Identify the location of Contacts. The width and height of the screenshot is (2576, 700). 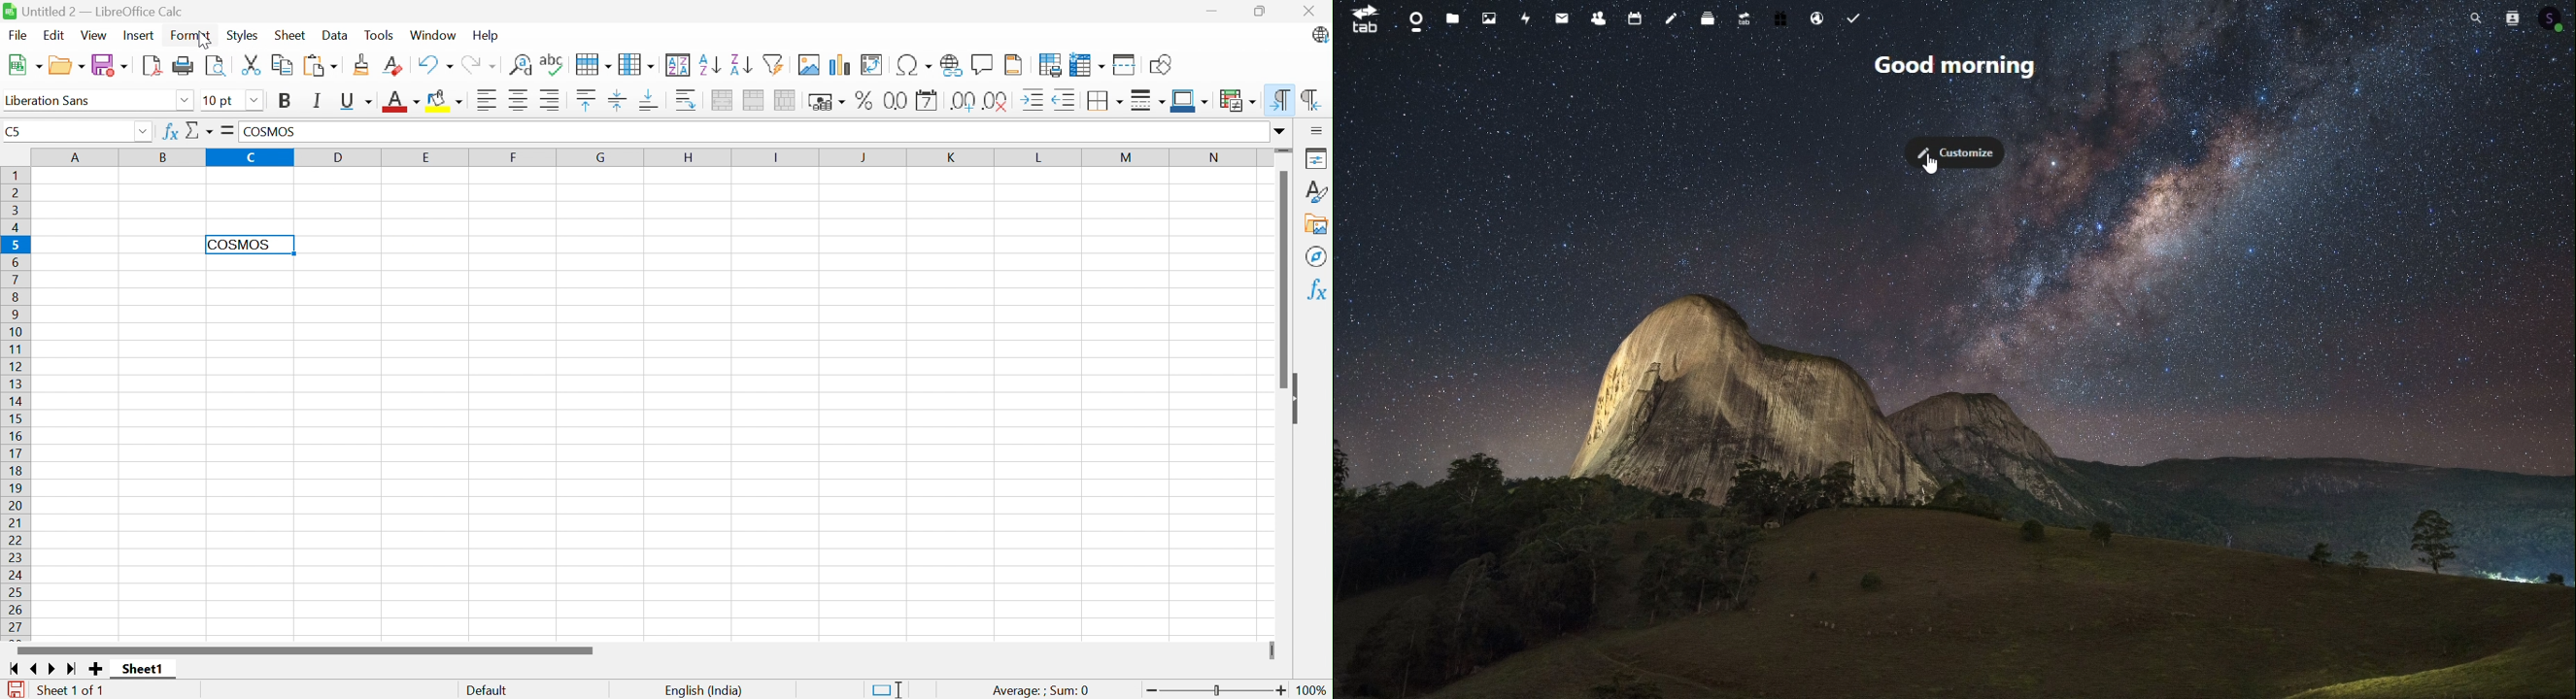
(2509, 17).